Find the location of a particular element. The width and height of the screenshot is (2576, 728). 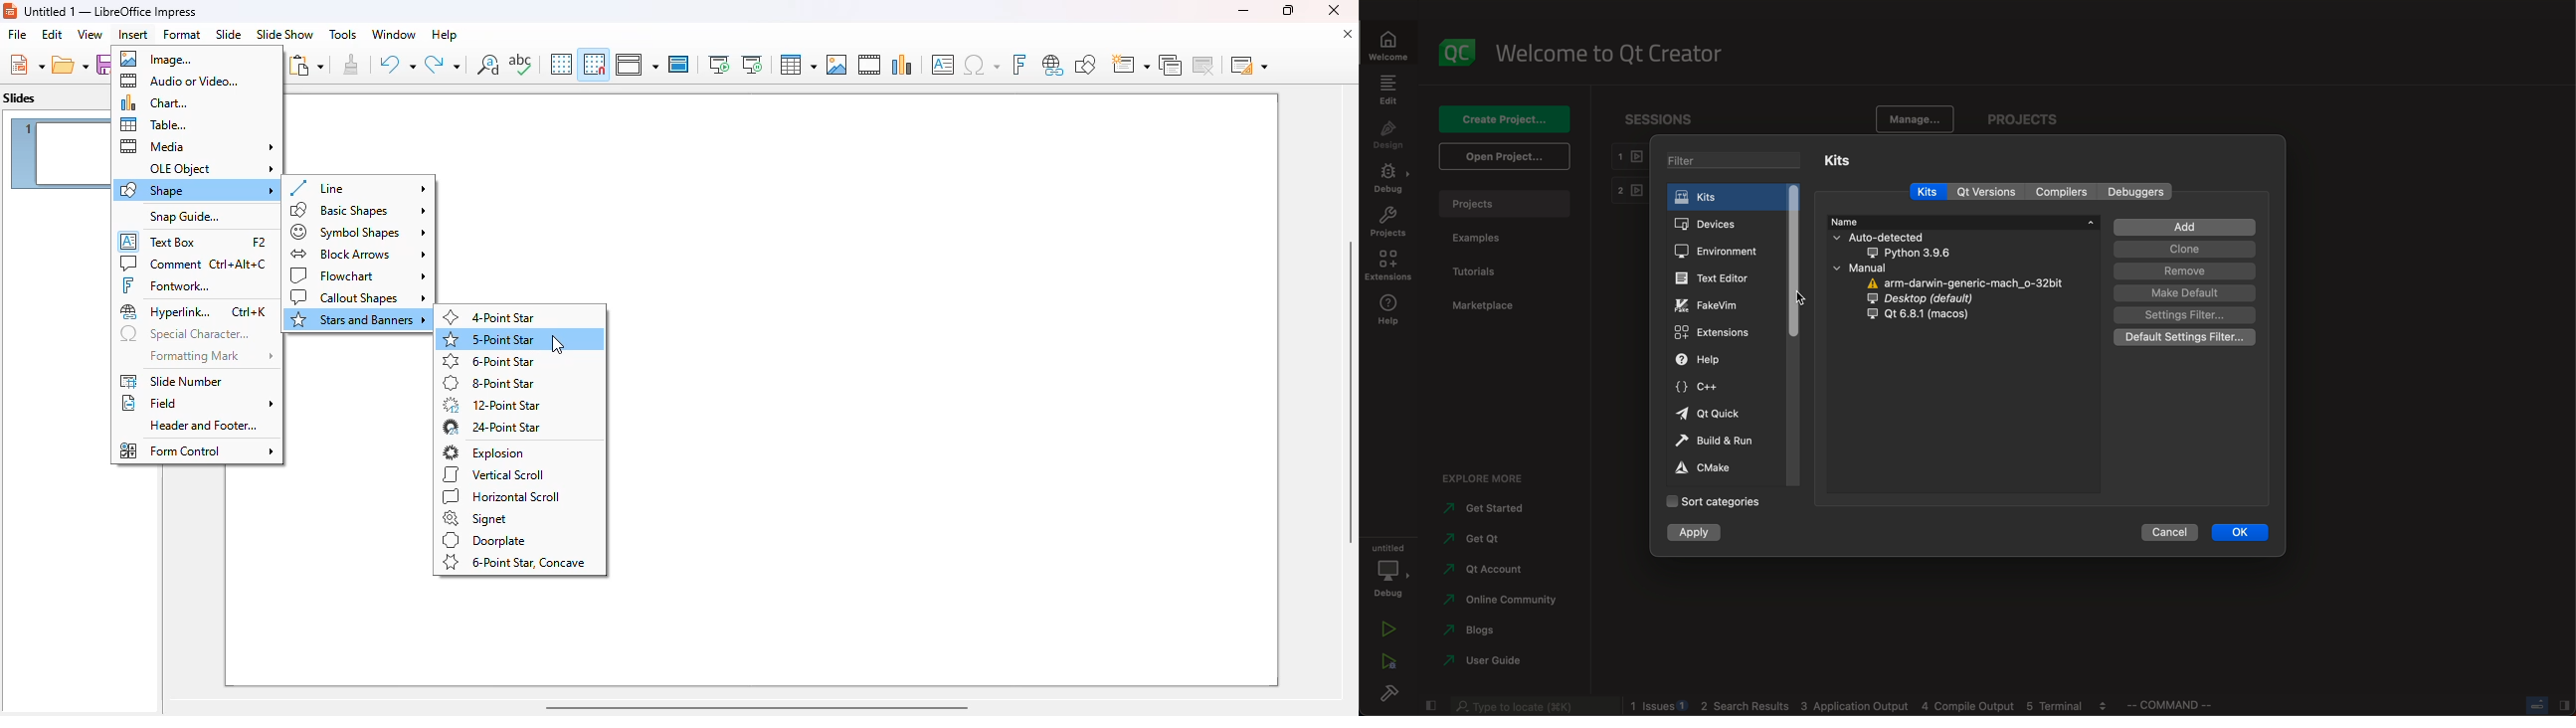

debuggers is located at coordinates (2137, 191).